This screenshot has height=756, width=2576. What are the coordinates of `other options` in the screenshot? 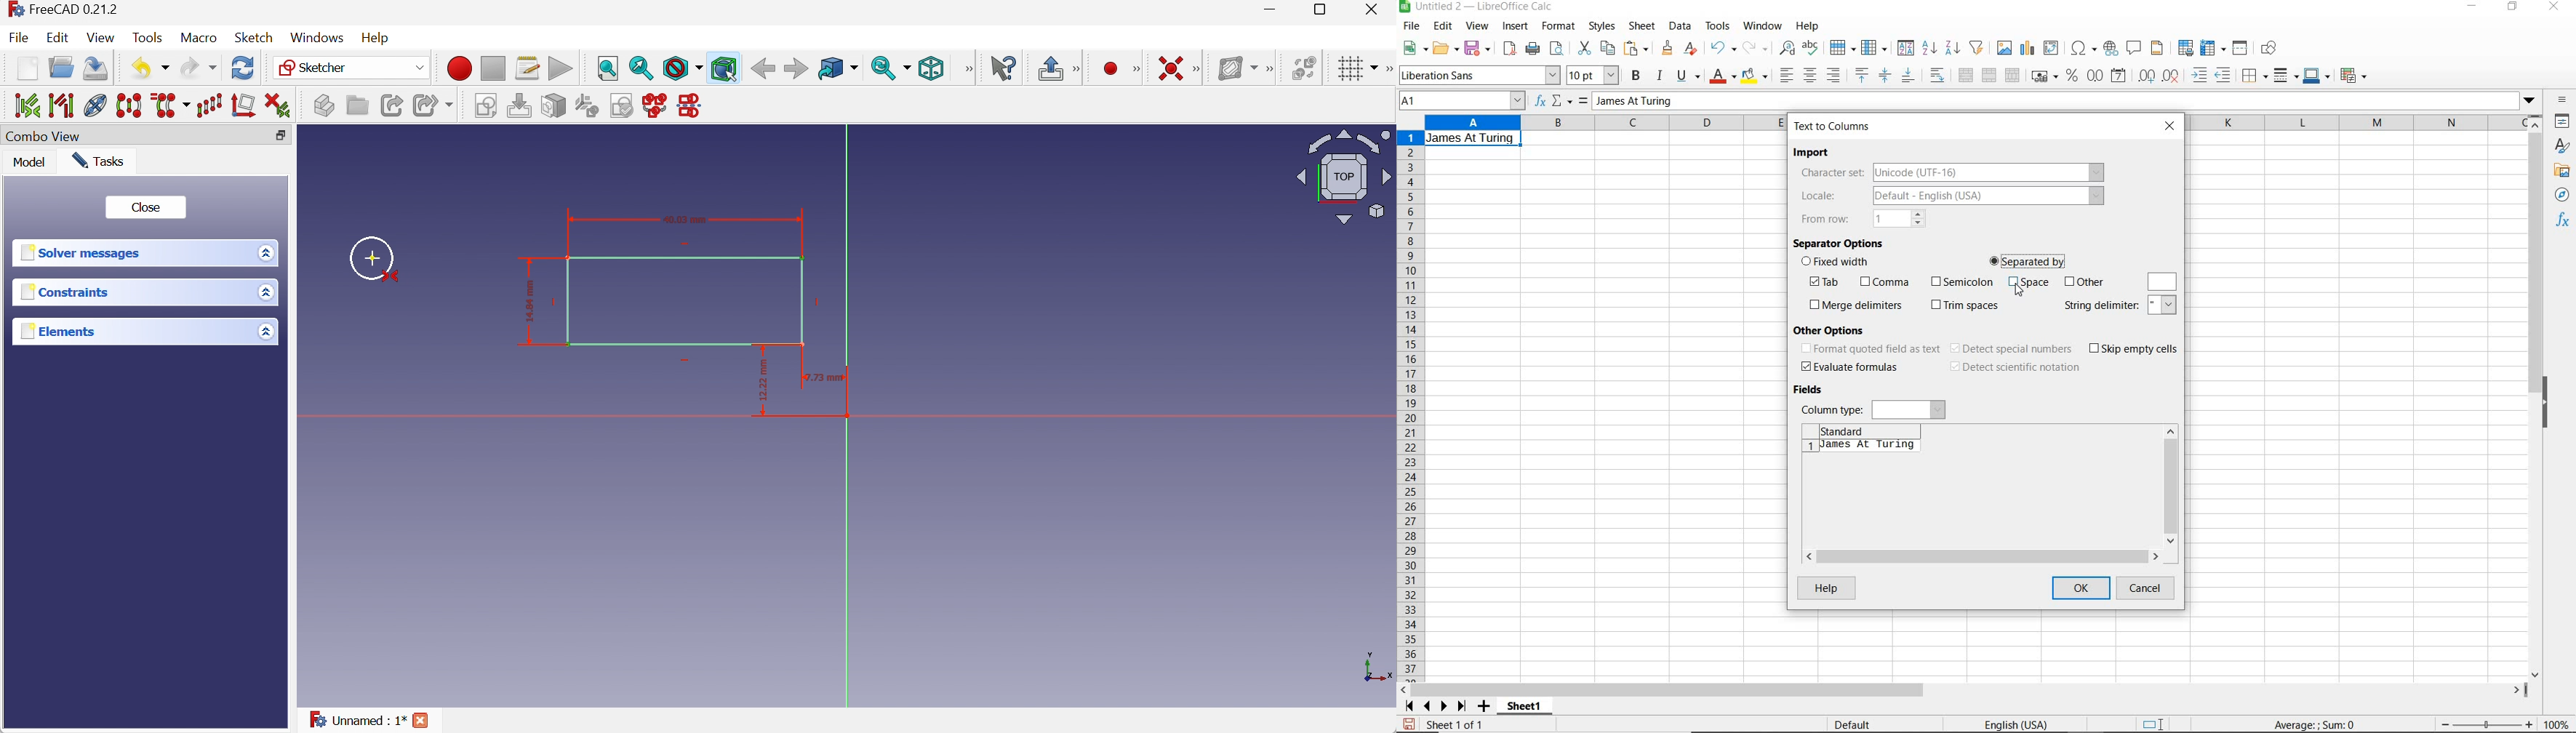 It's located at (1834, 329).